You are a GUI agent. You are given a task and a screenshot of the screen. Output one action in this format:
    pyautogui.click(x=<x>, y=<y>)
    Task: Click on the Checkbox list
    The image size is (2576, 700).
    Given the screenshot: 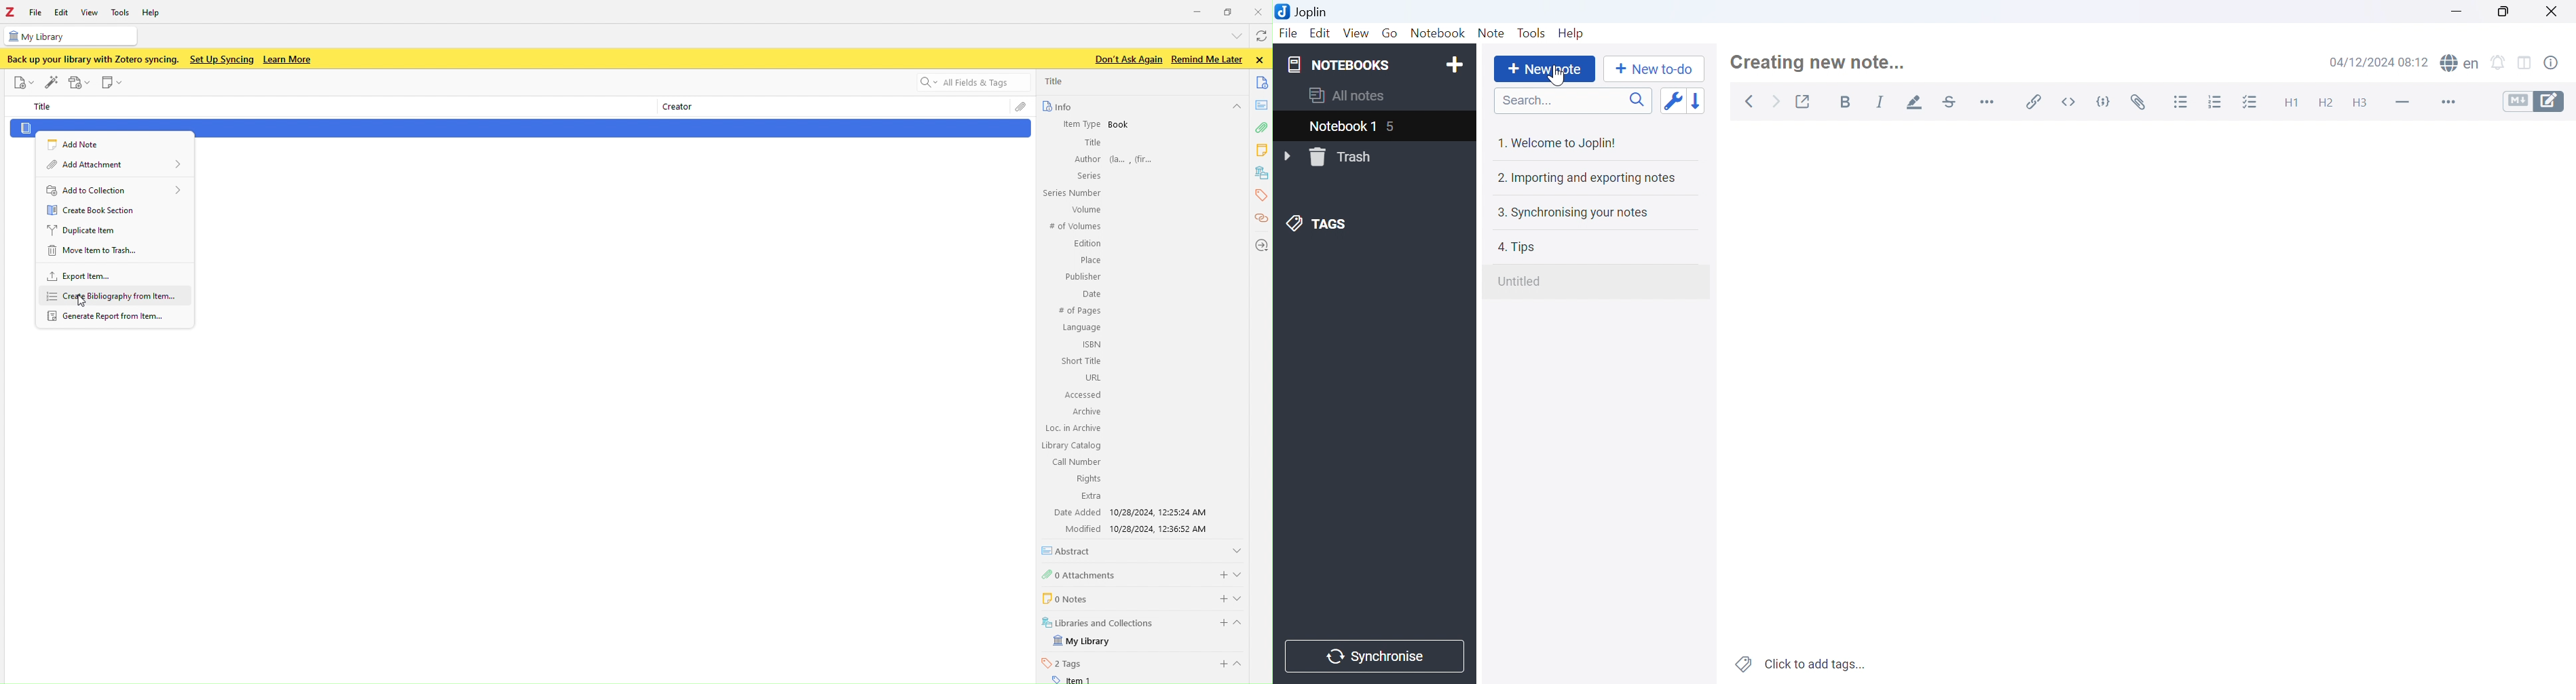 What is the action you would take?
    pyautogui.click(x=2252, y=102)
    